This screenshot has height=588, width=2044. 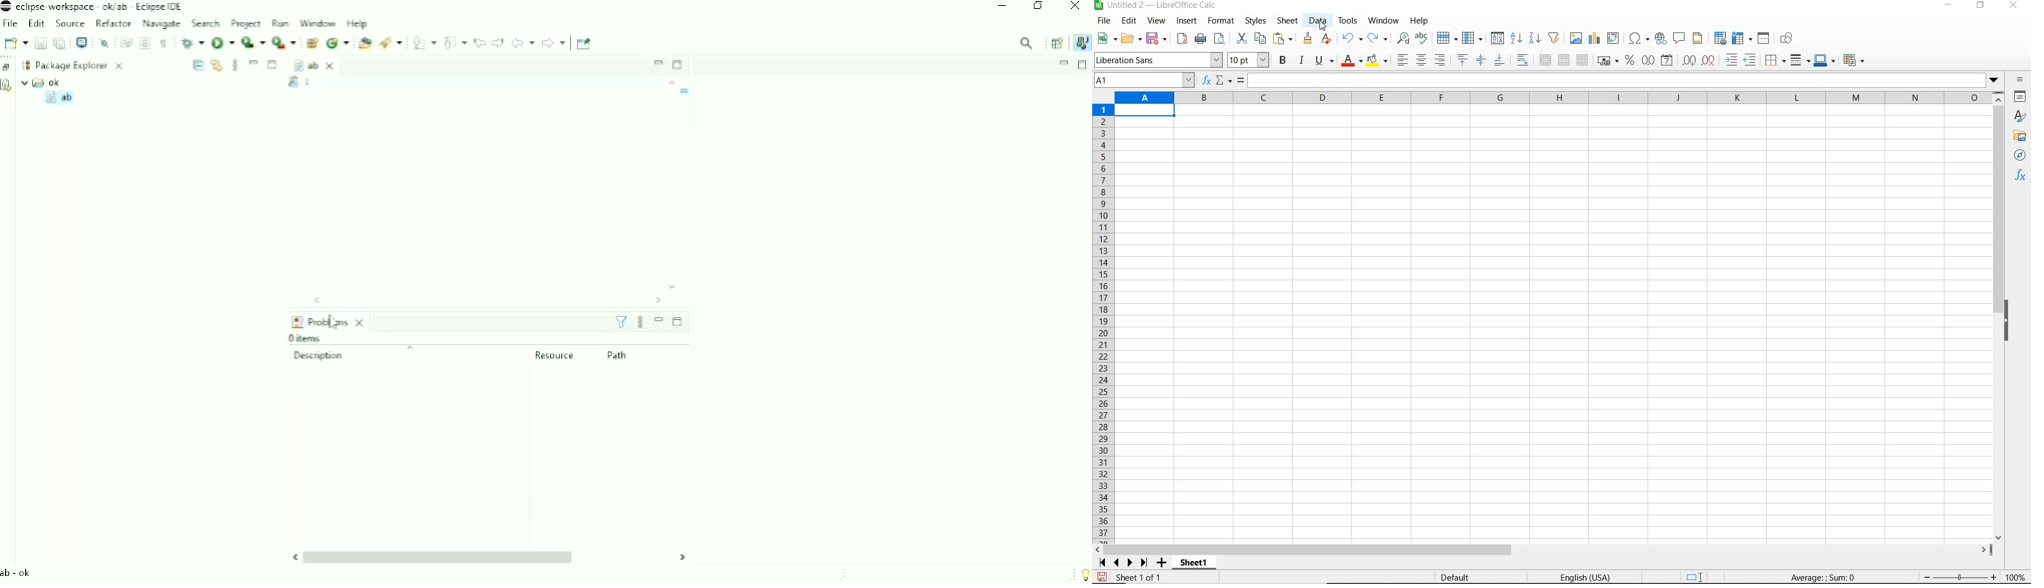 What do you see at coordinates (1753, 60) in the screenshot?
I see `decrease indent` at bounding box center [1753, 60].